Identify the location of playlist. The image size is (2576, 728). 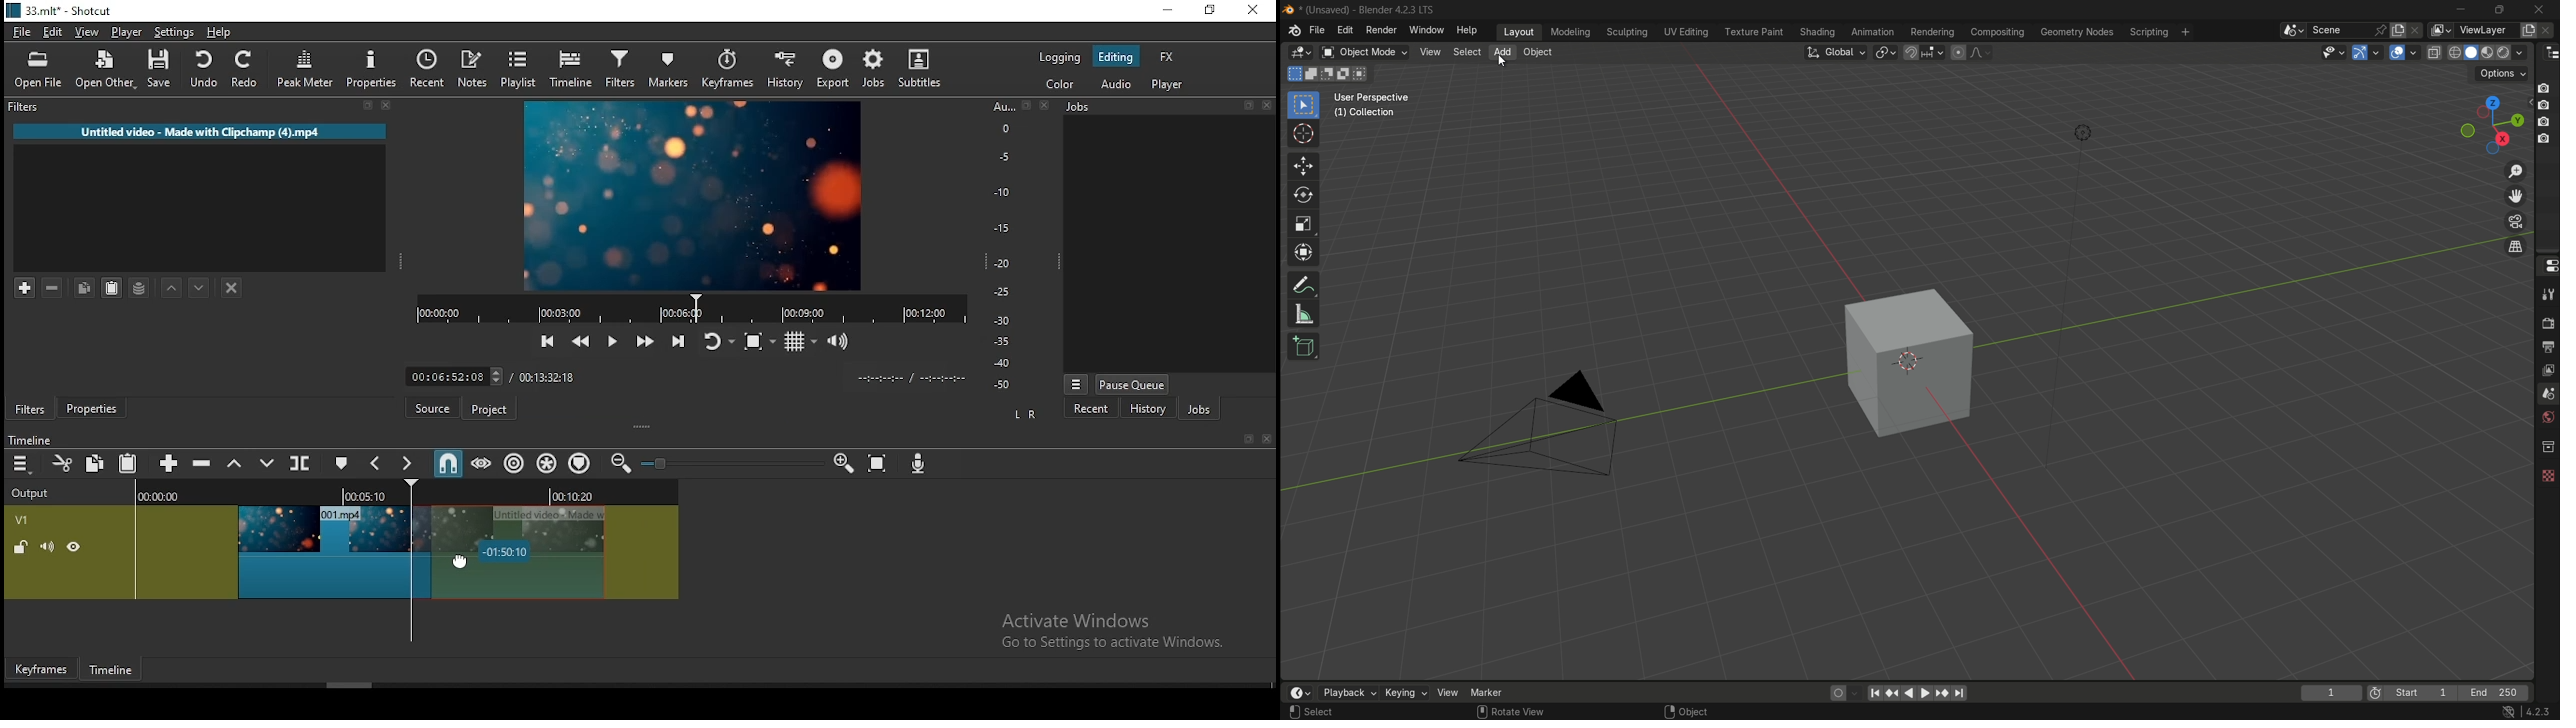
(520, 71).